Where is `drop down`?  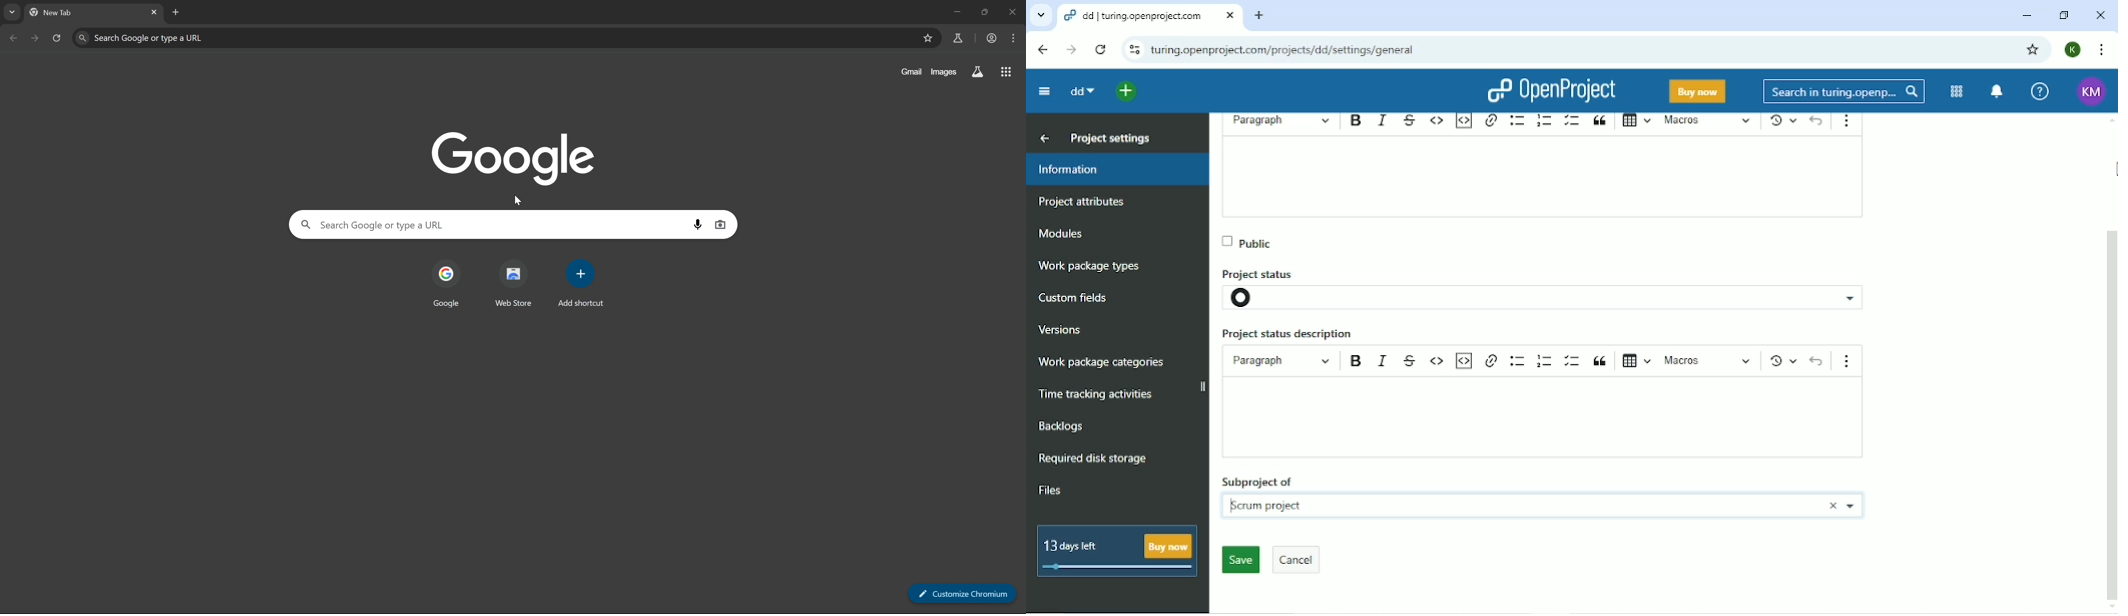
drop down is located at coordinates (14, 11).